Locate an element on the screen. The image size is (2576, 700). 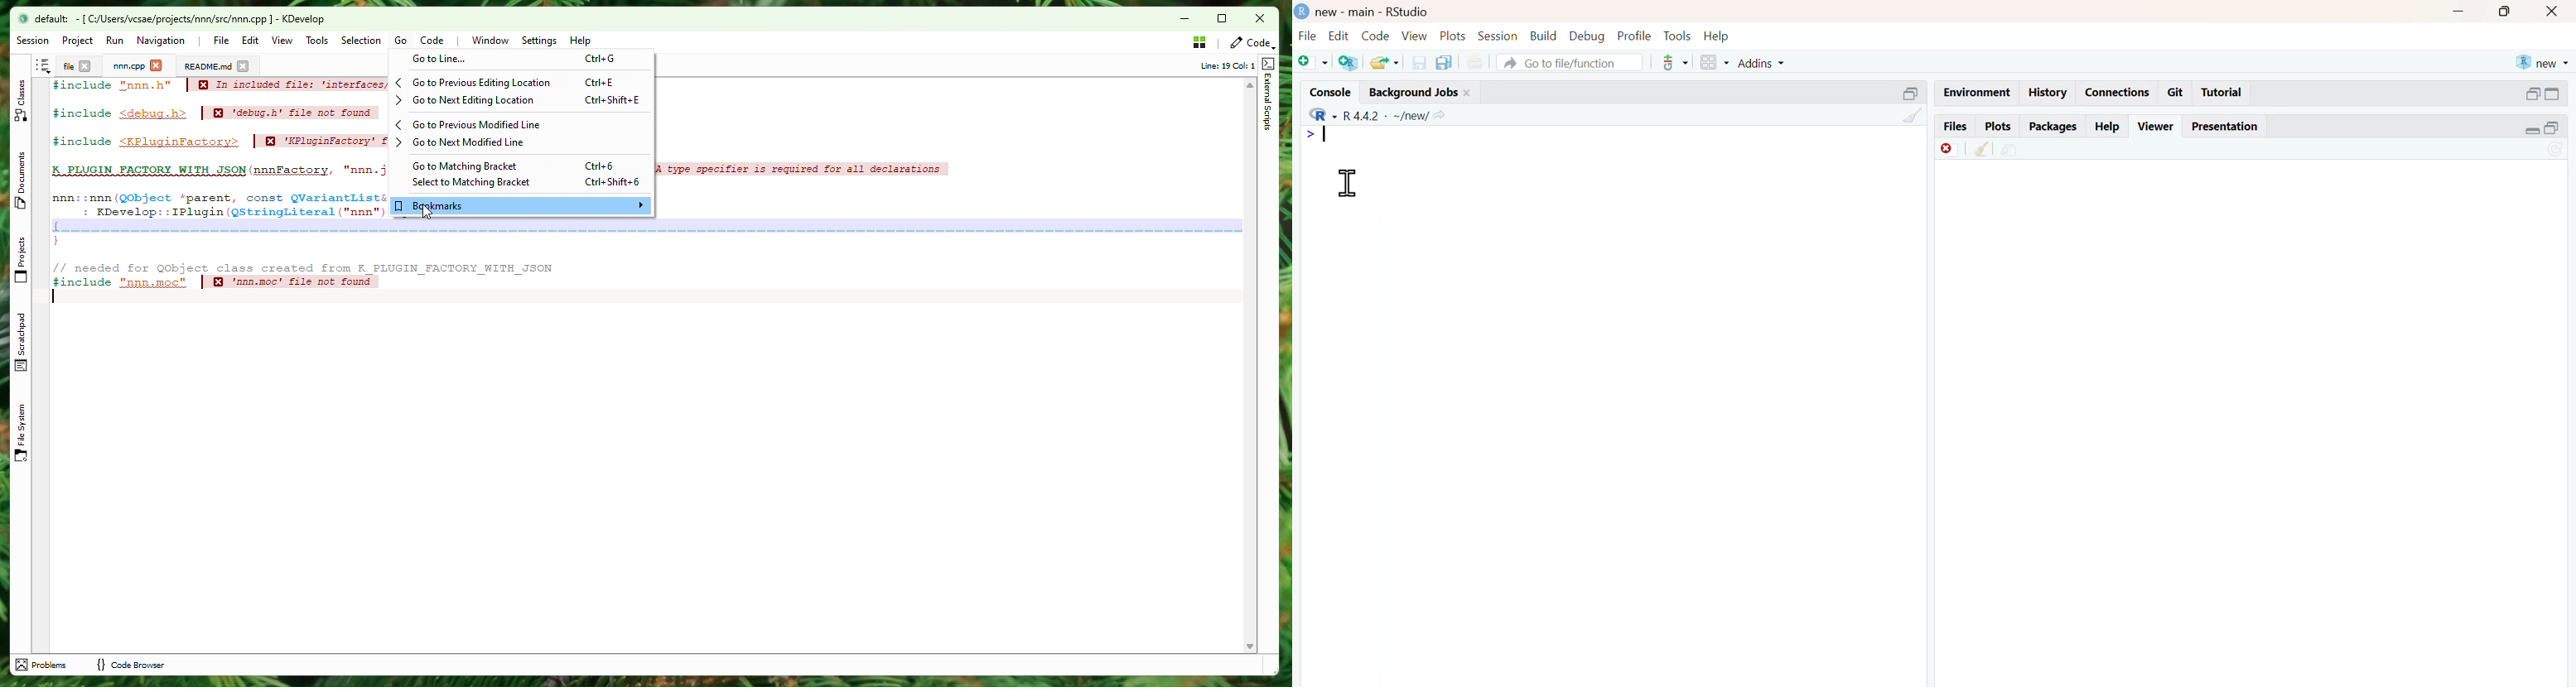
code is located at coordinates (1375, 35).